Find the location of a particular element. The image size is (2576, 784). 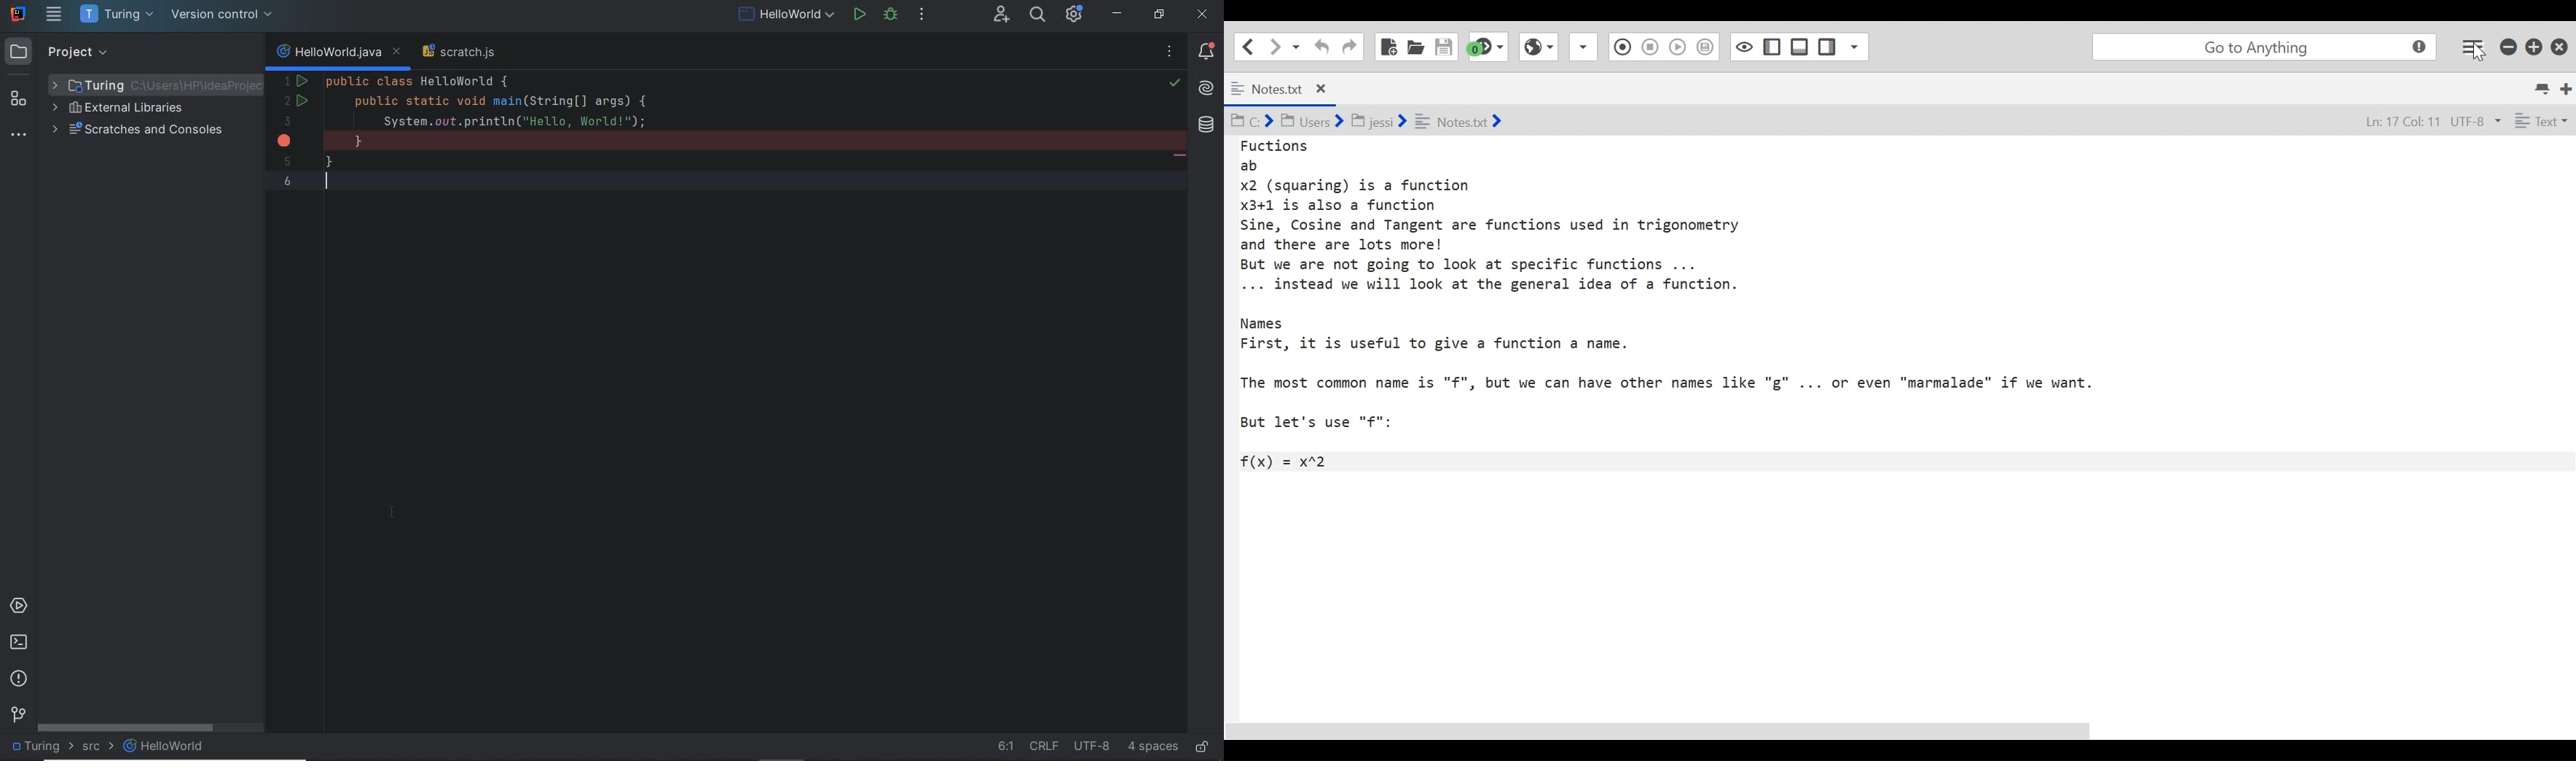

git is located at coordinates (17, 715).